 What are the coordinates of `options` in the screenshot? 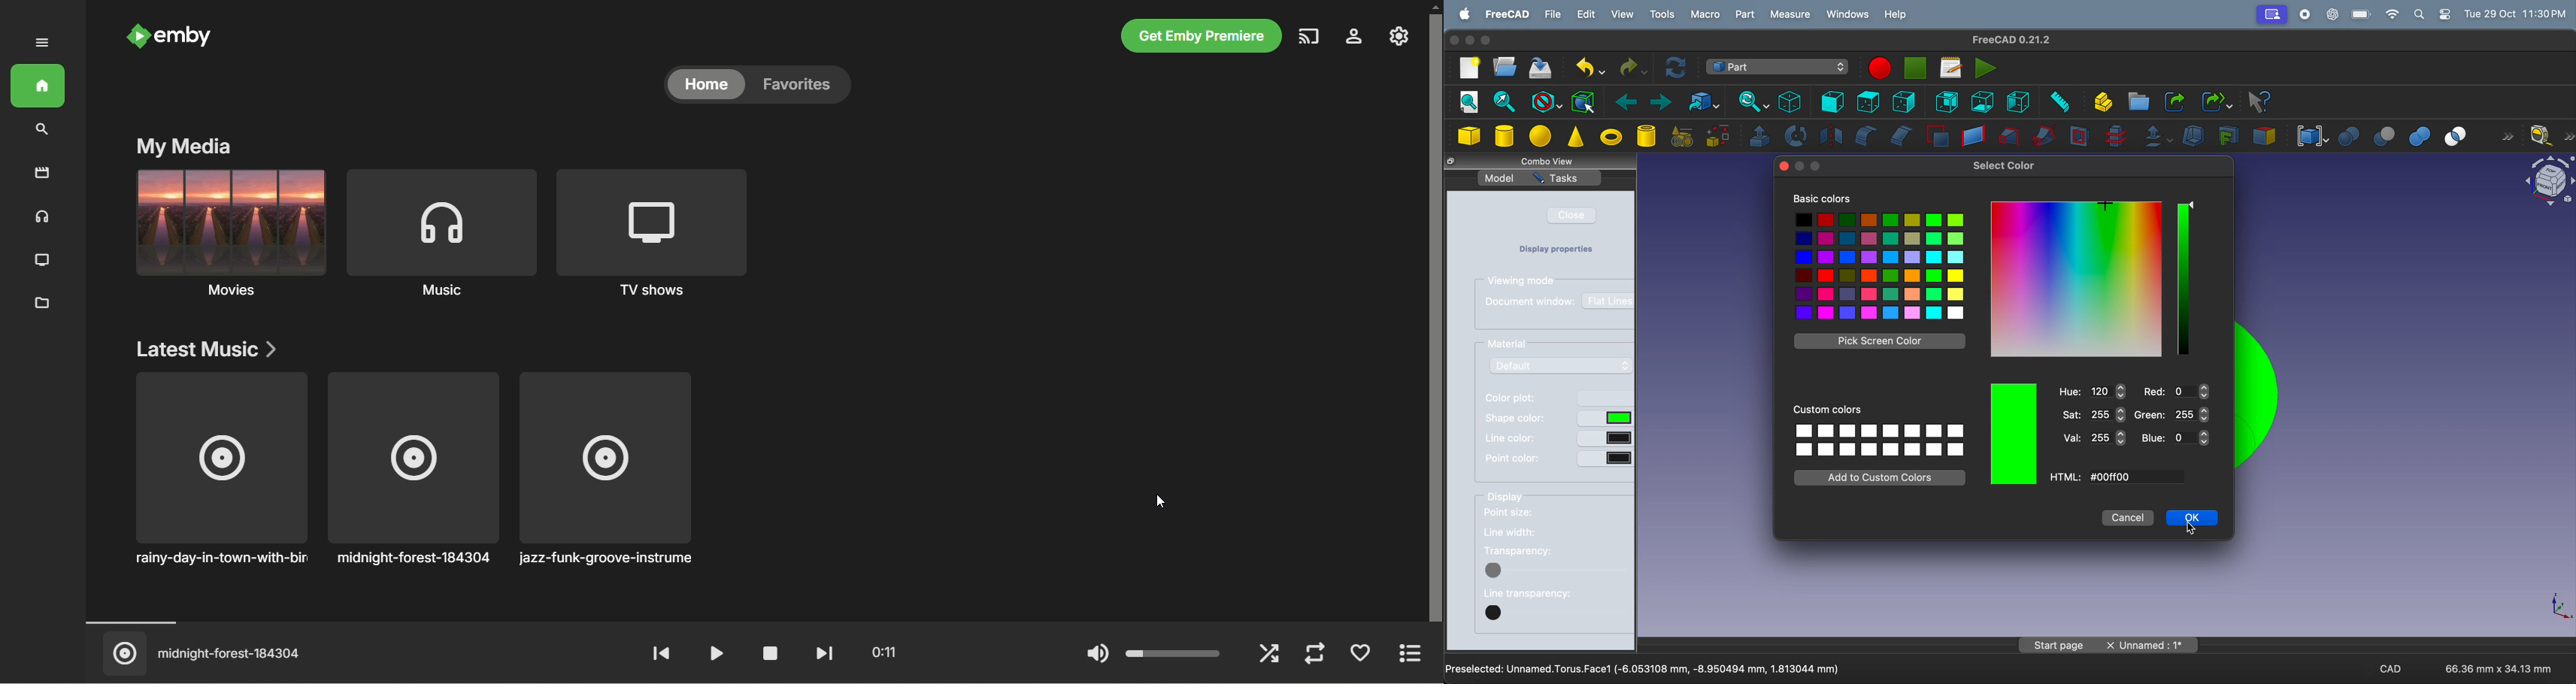 It's located at (1416, 655).